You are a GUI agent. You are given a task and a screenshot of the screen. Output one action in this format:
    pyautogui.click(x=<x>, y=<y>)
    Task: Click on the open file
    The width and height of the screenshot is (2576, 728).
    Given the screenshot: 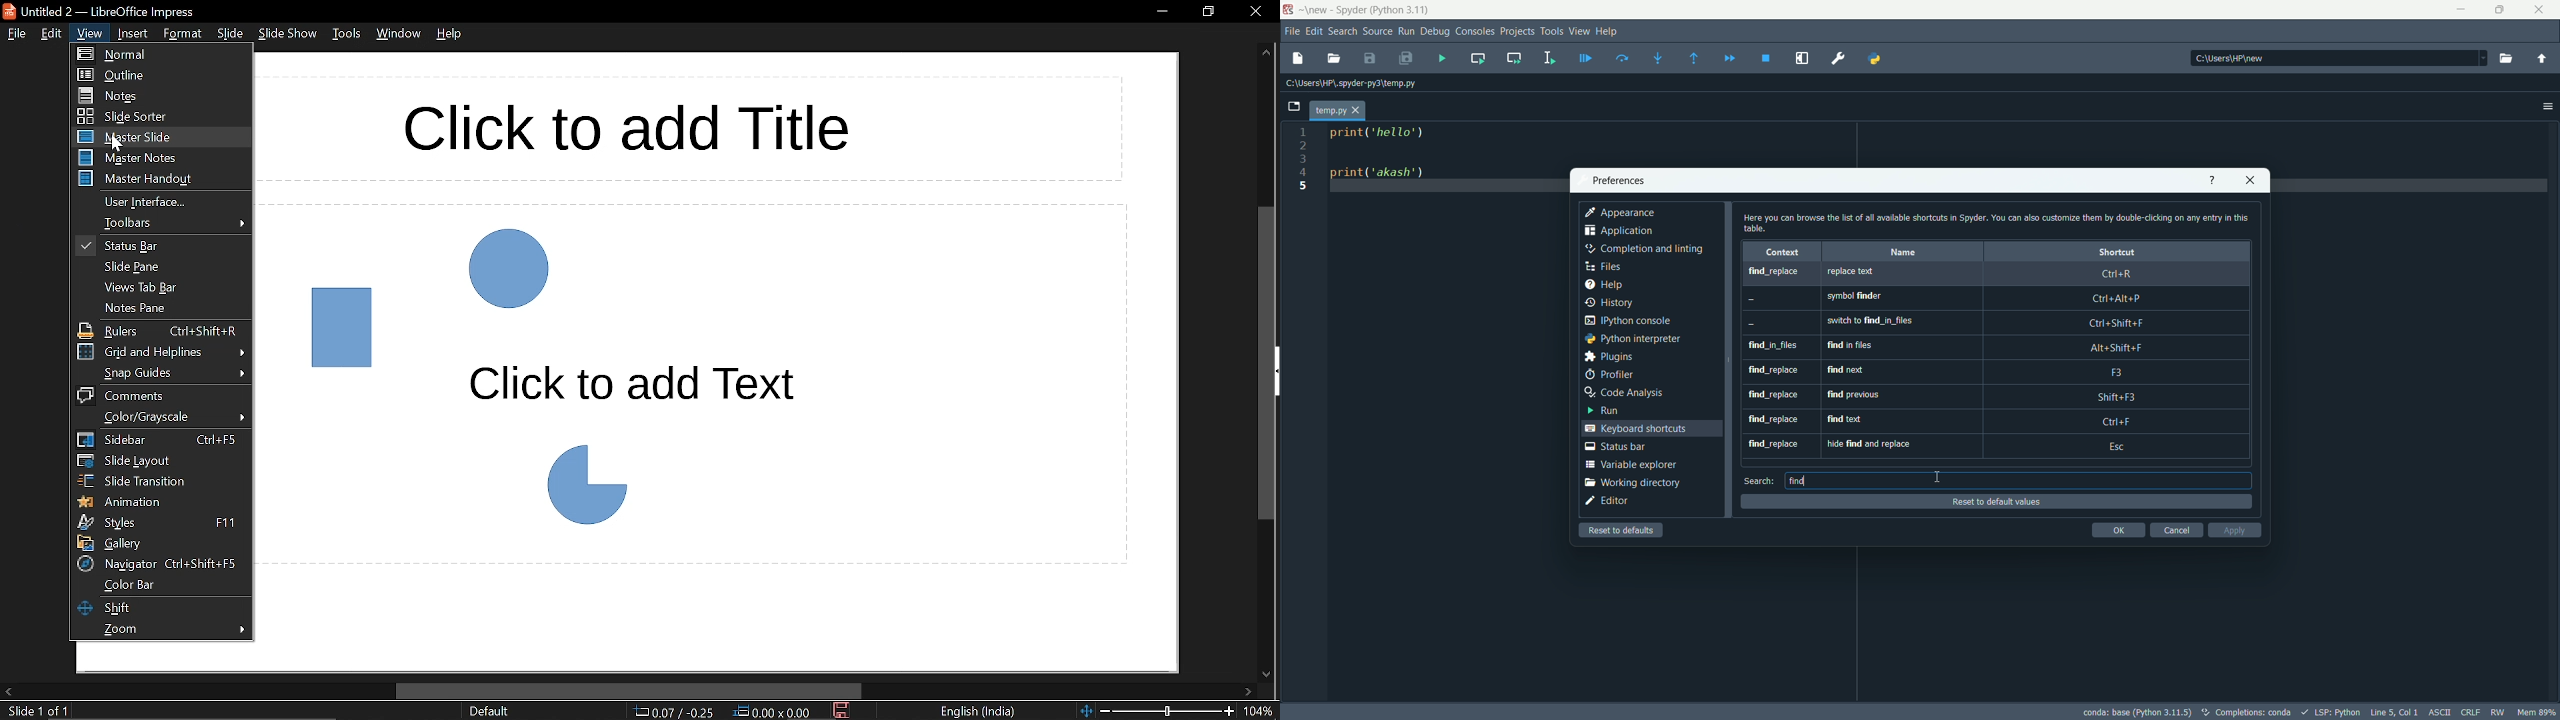 What is the action you would take?
    pyautogui.click(x=1336, y=58)
    